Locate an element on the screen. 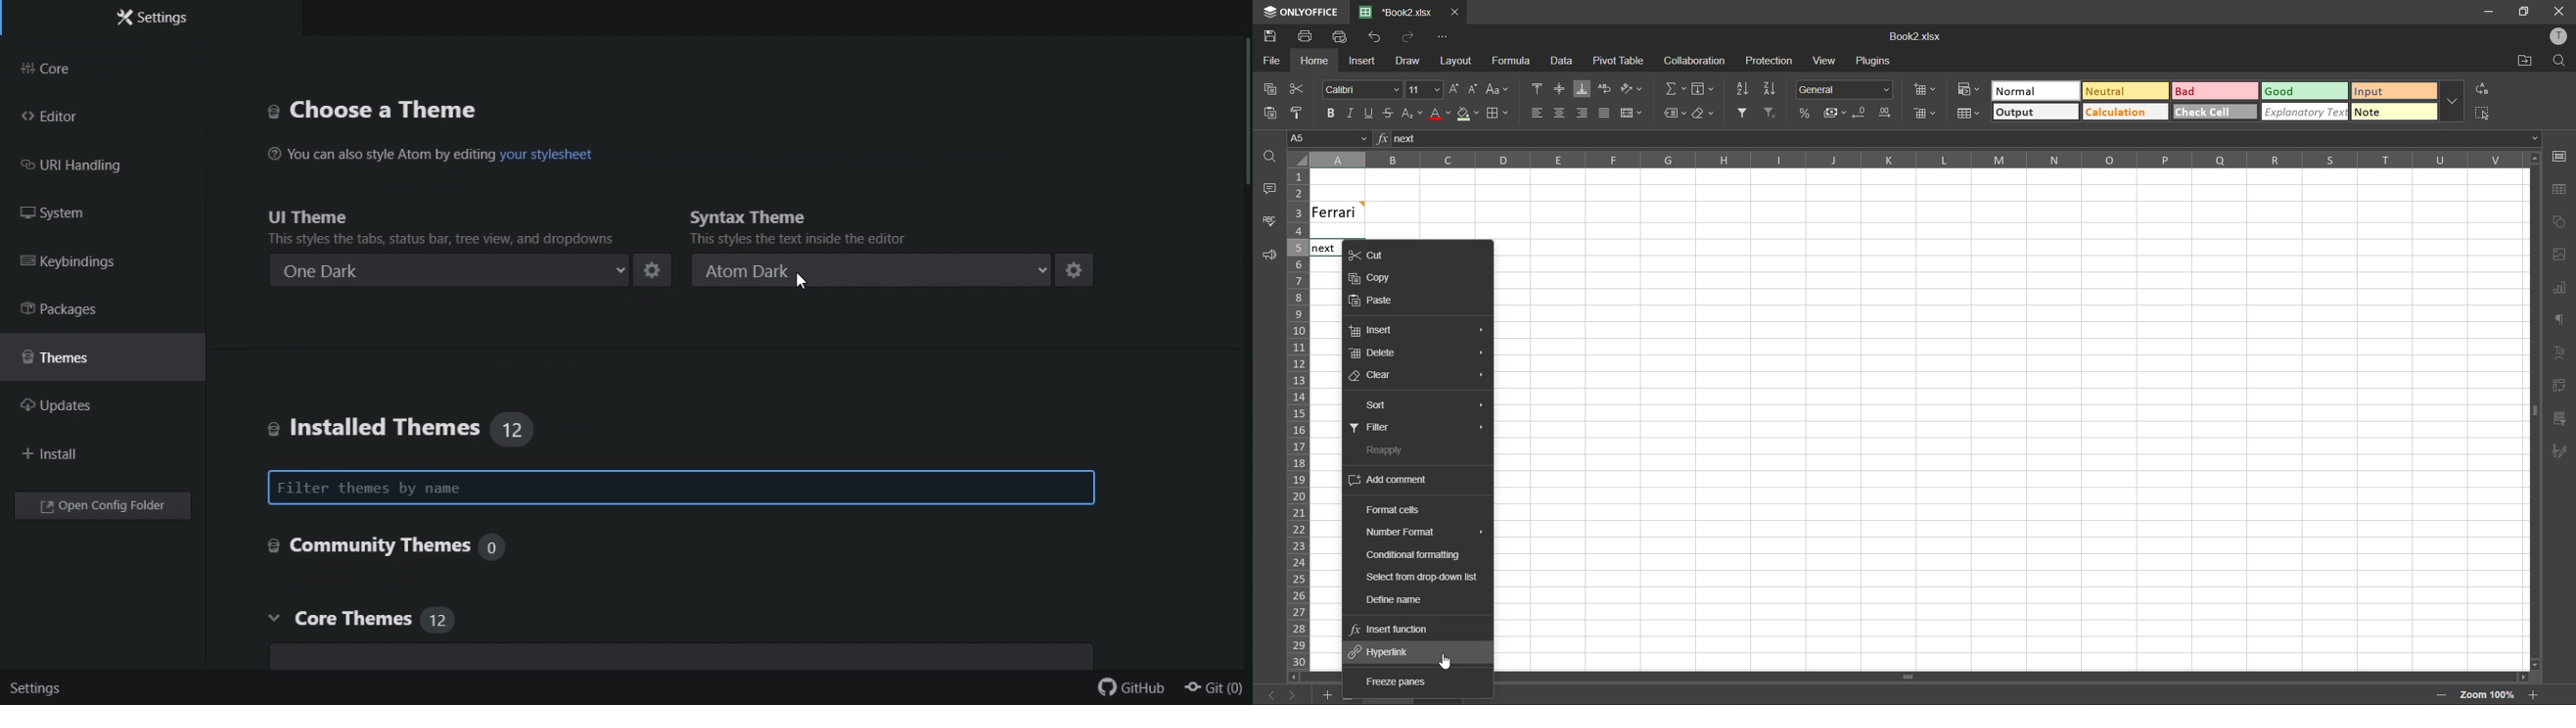  strikethrough is located at coordinates (1386, 113).